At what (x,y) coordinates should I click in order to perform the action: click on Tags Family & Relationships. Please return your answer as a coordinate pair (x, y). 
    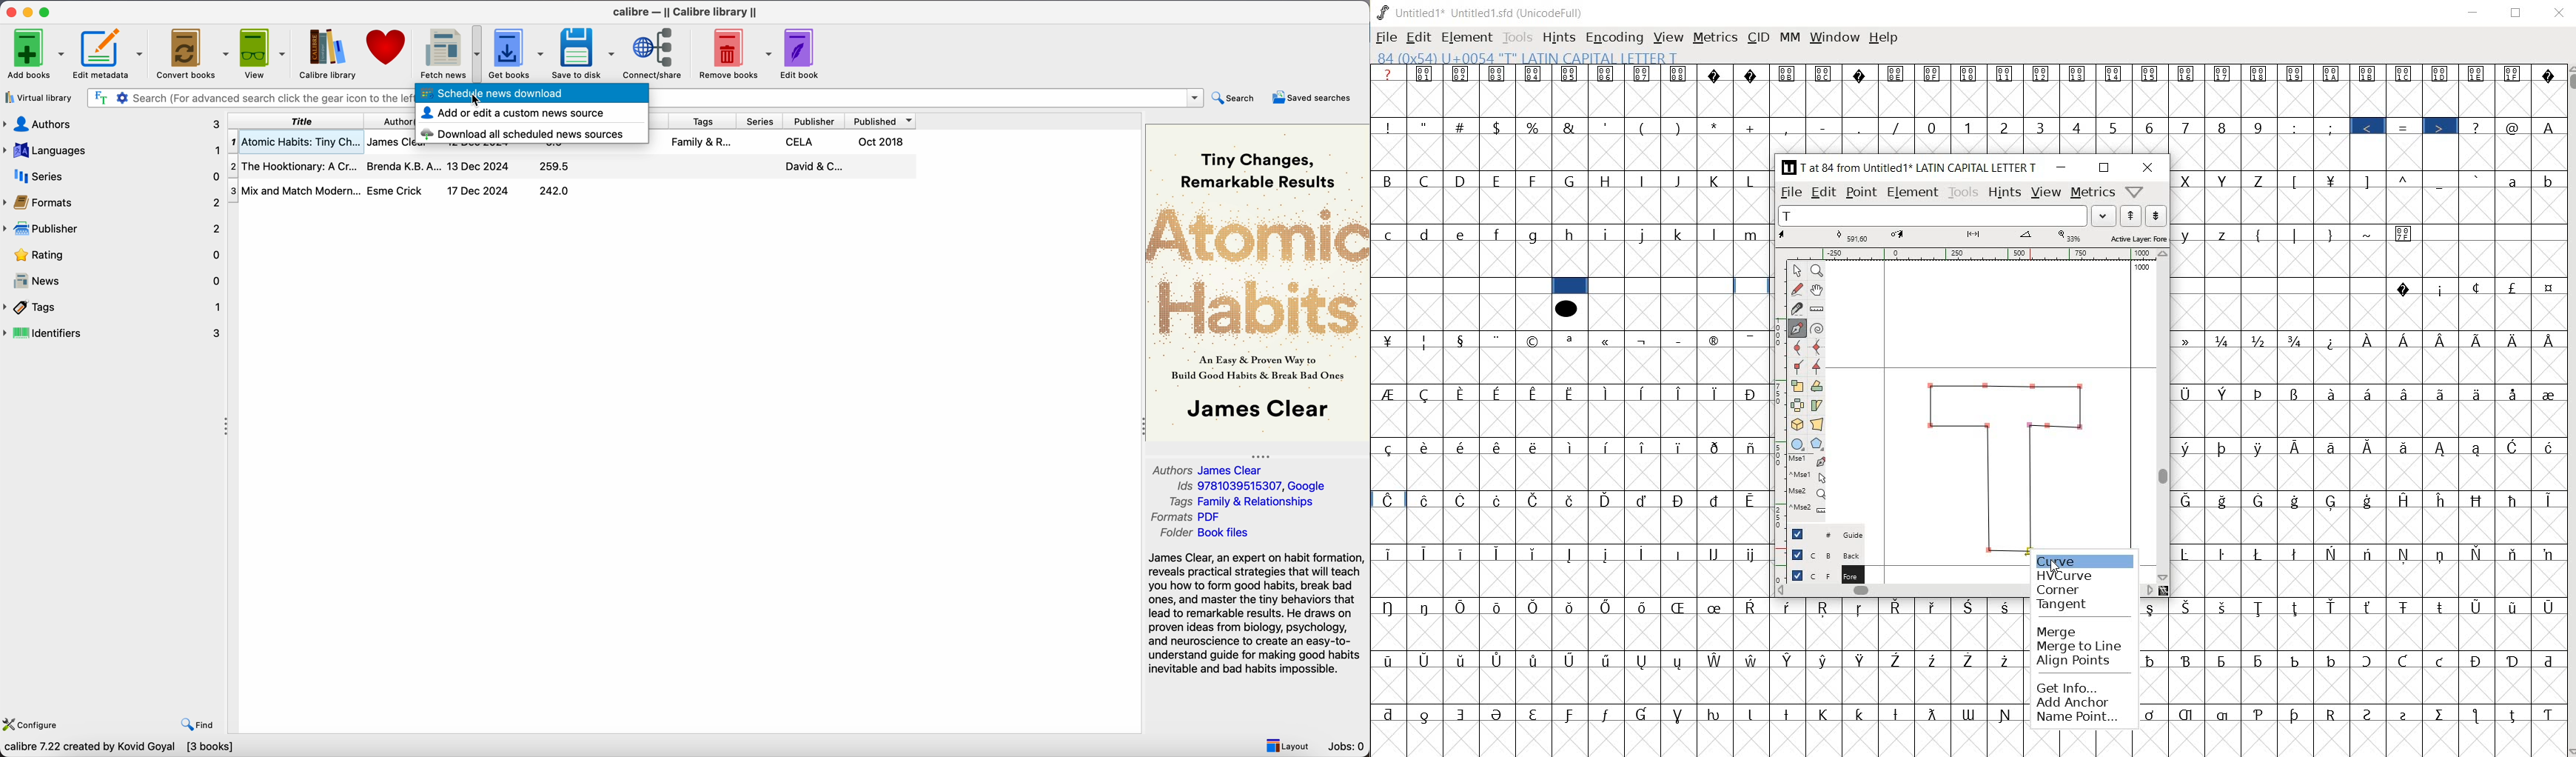
    Looking at the image, I should click on (1246, 501).